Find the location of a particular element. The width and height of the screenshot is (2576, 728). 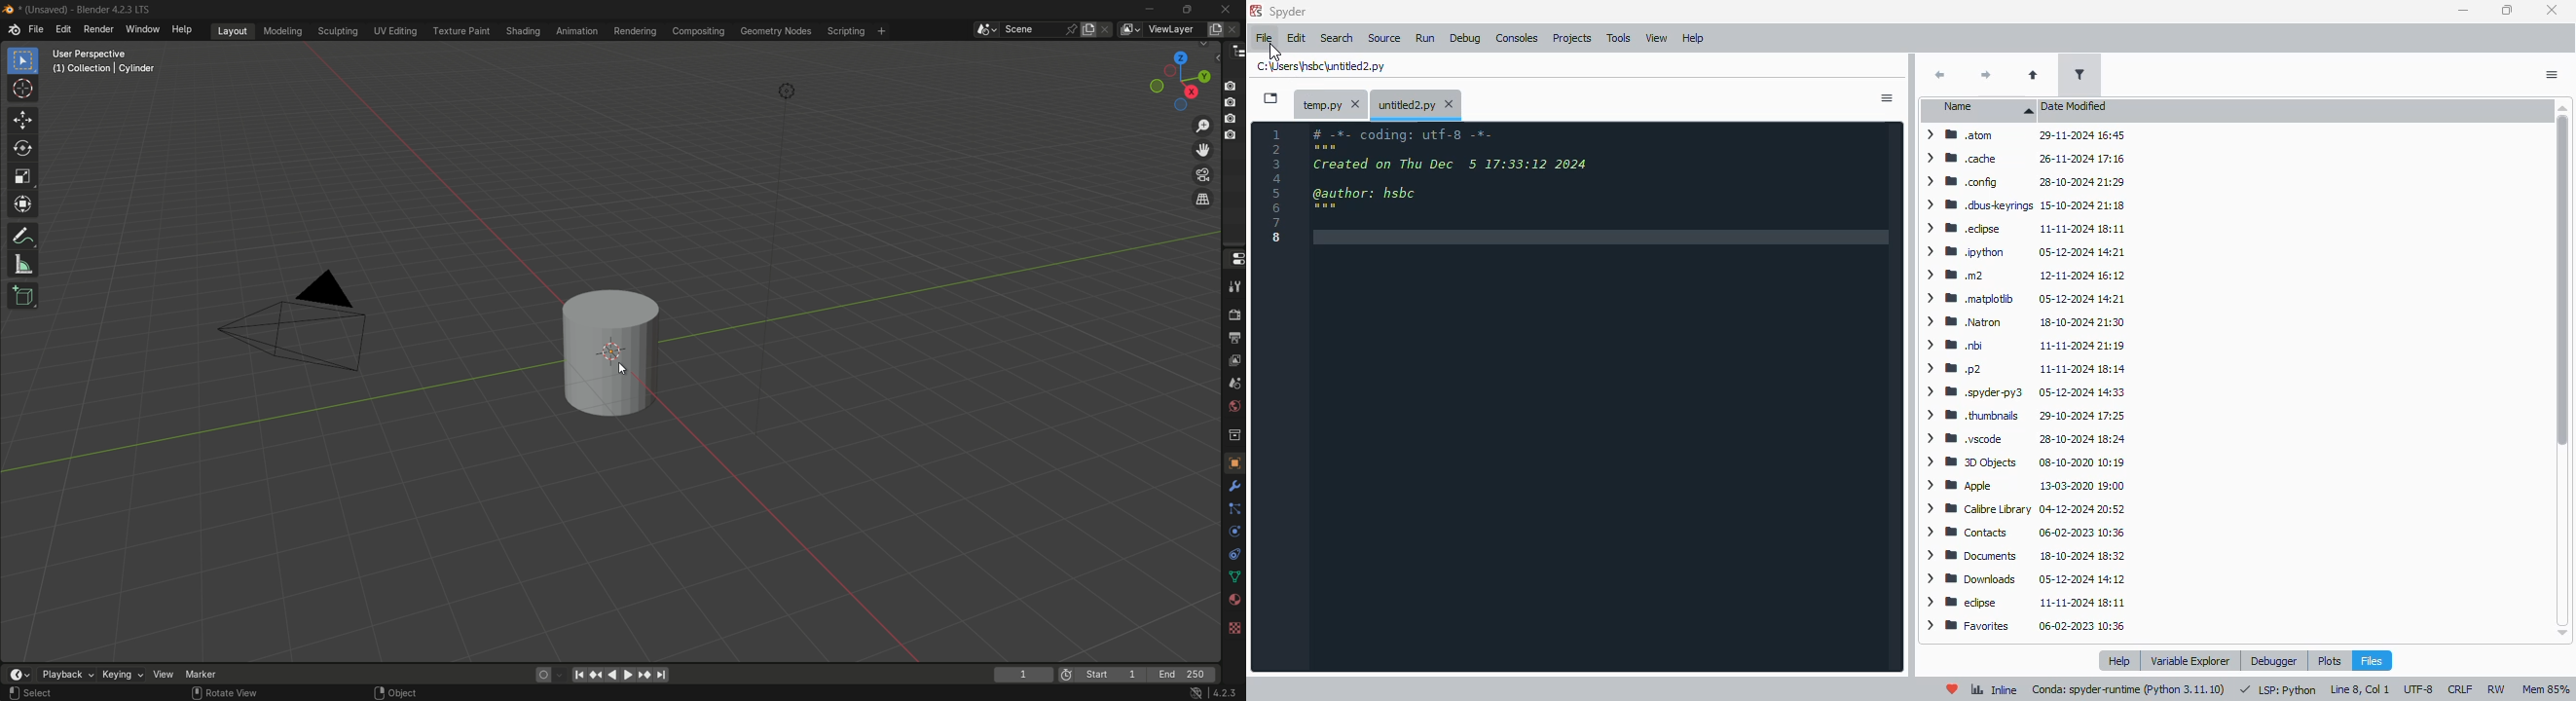

help spyder! is located at coordinates (1952, 689).